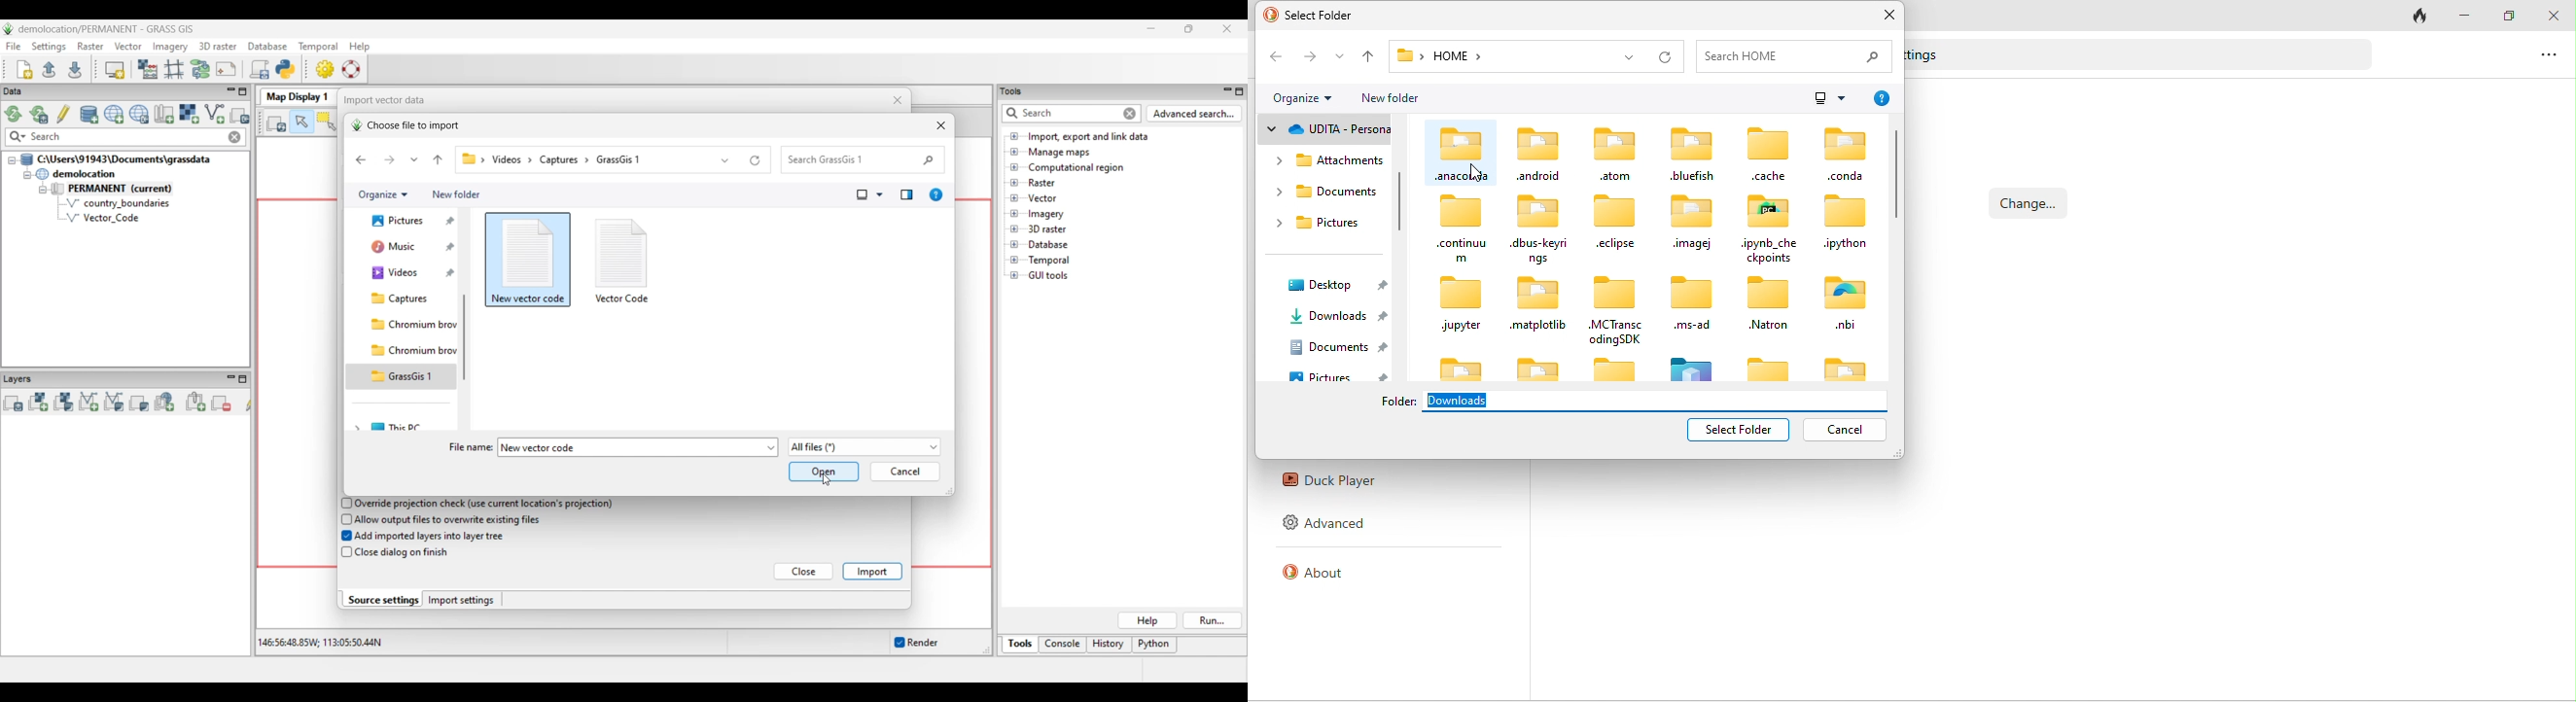  I want to click on .conda, so click(1847, 154).